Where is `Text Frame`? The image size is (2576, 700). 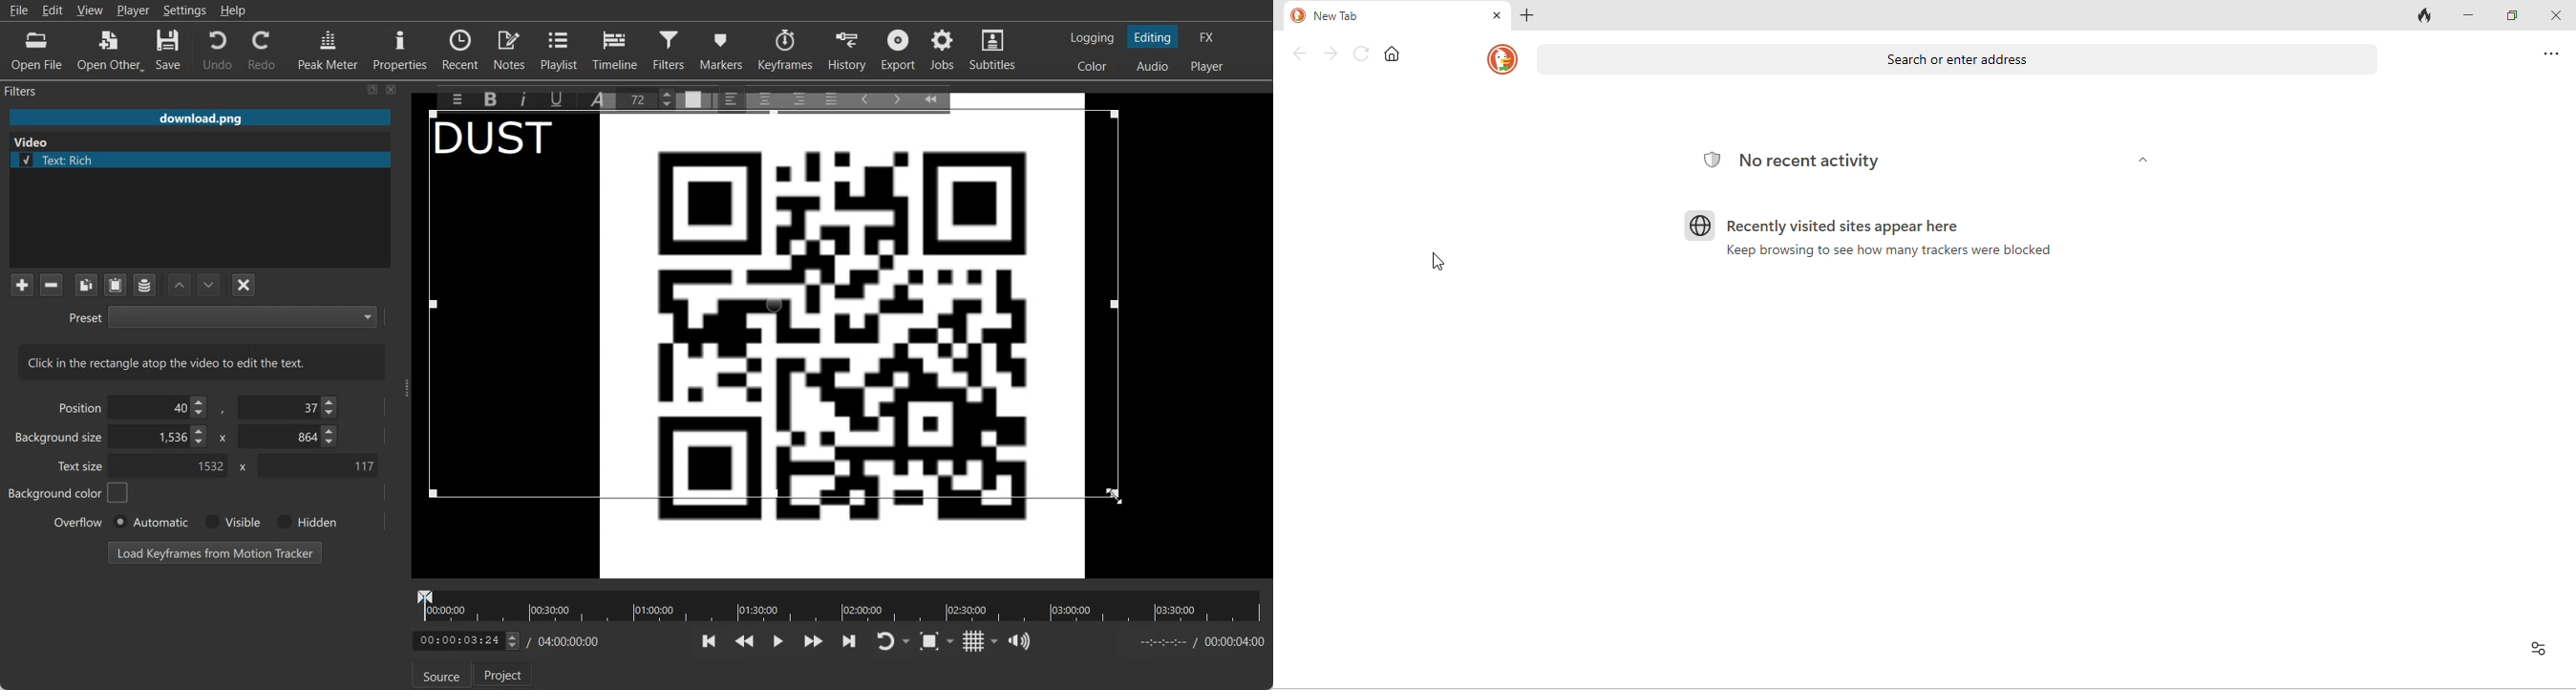 Text Frame is located at coordinates (779, 339).